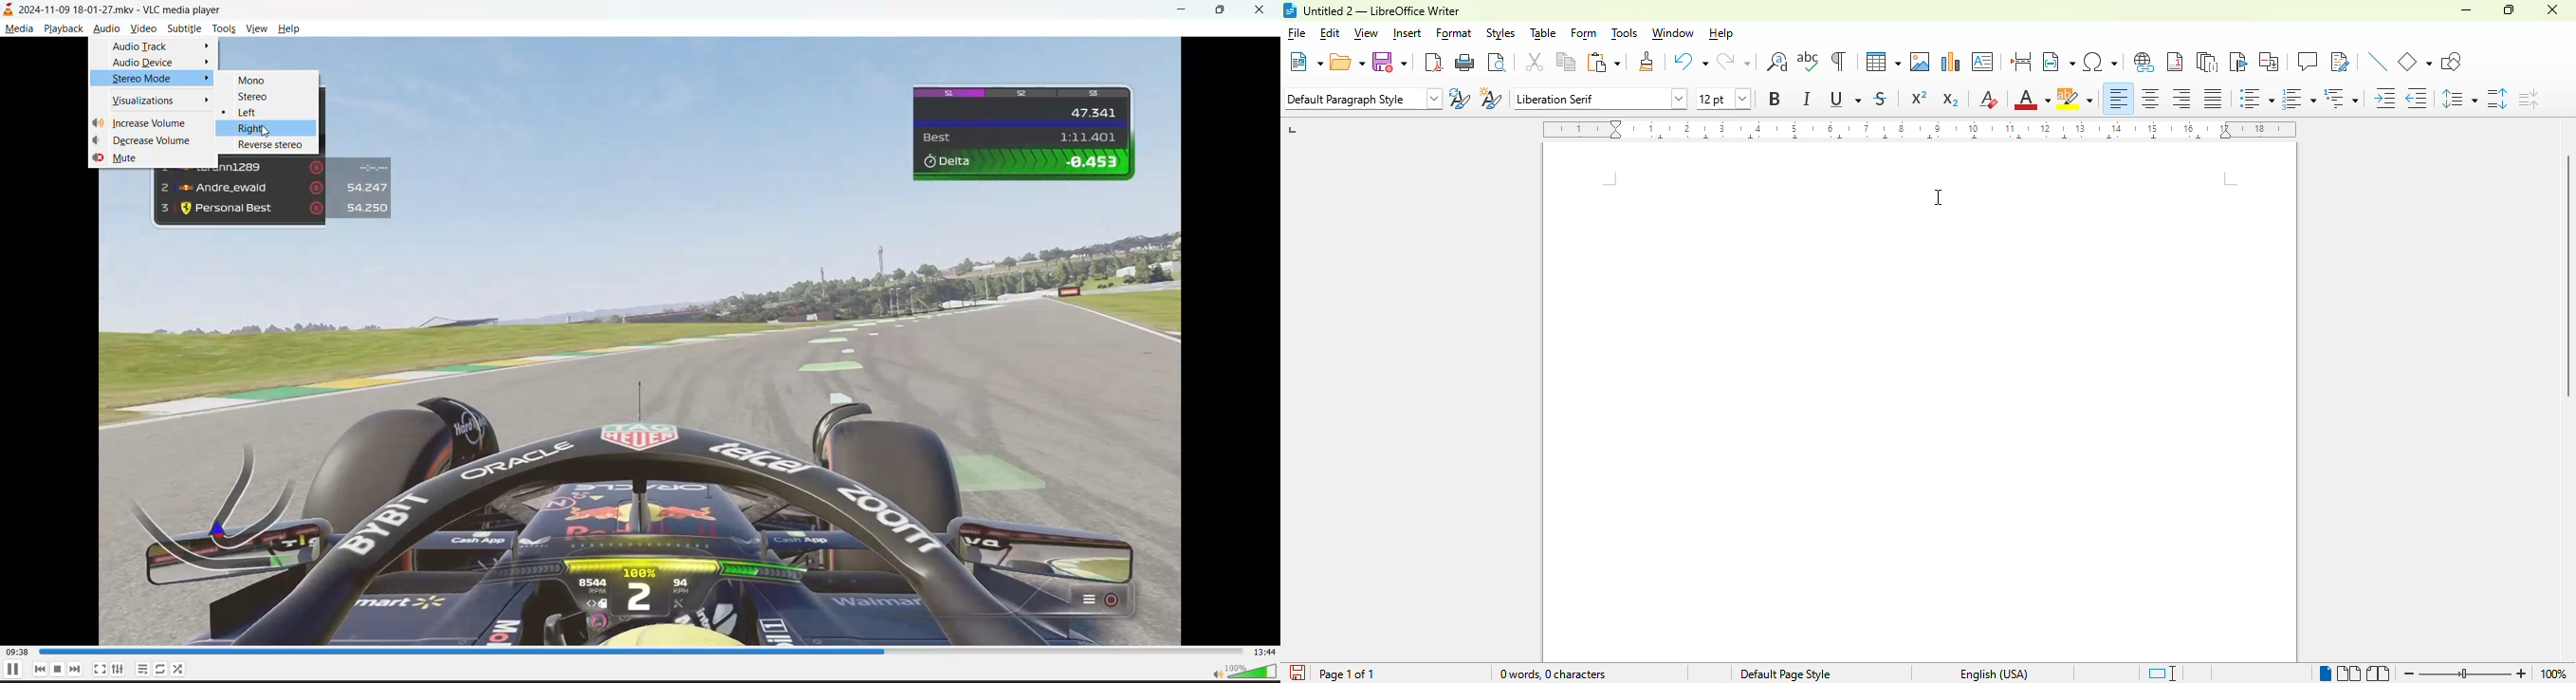 The height and width of the screenshot is (700, 2576). What do you see at coordinates (2377, 61) in the screenshot?
I see `insert line` at bounding box center [2377, 61].